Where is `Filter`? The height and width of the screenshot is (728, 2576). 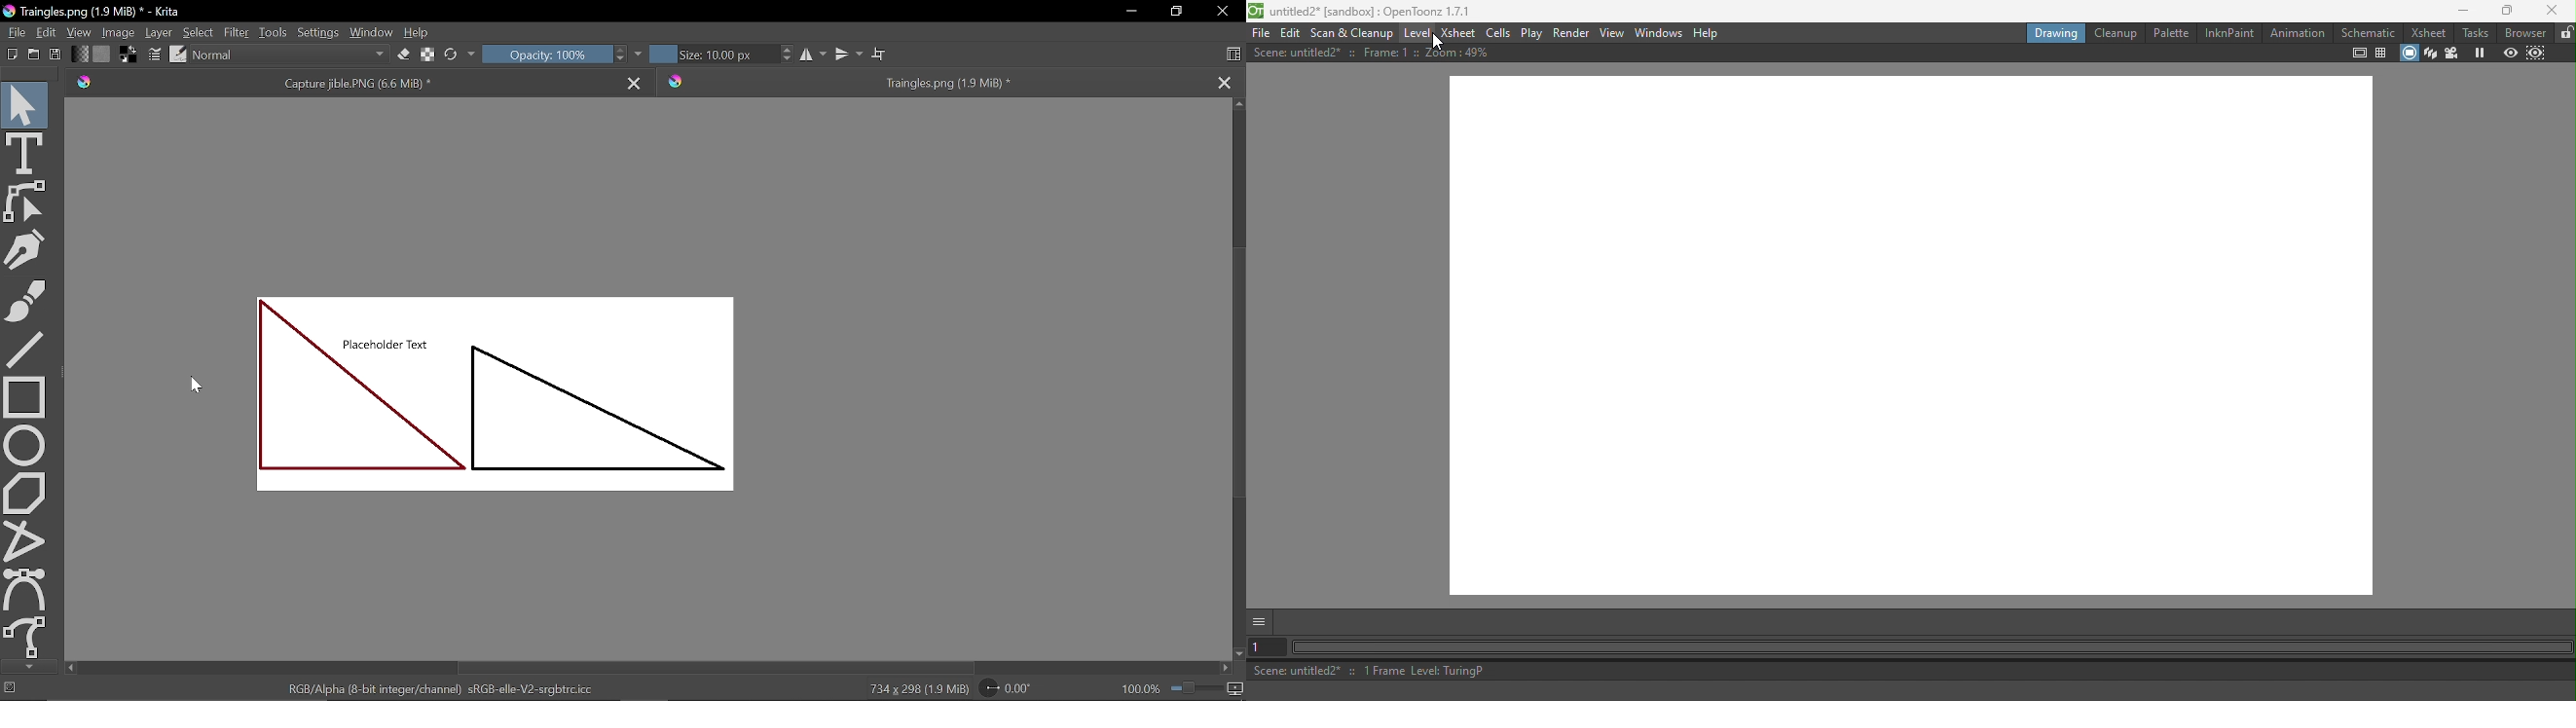 Filter is located at coordinates (237, 33).